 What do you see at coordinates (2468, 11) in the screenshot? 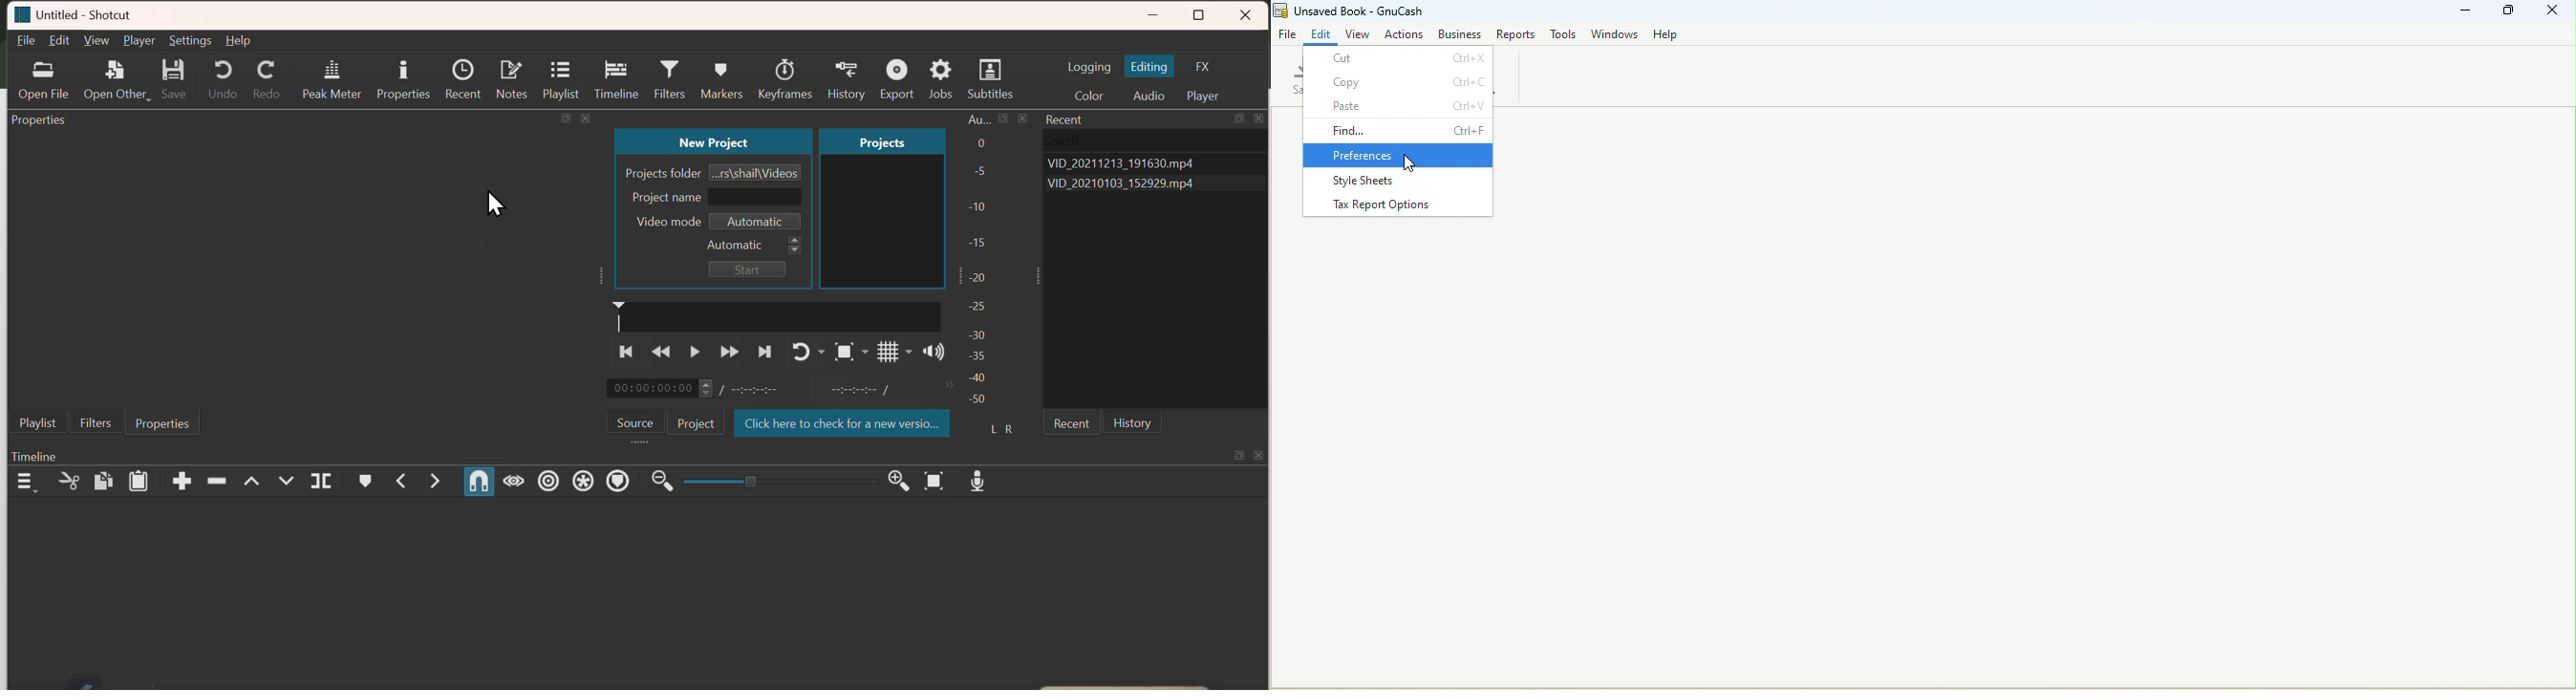
I see `Minimize` at bounding box center [2468, 11].